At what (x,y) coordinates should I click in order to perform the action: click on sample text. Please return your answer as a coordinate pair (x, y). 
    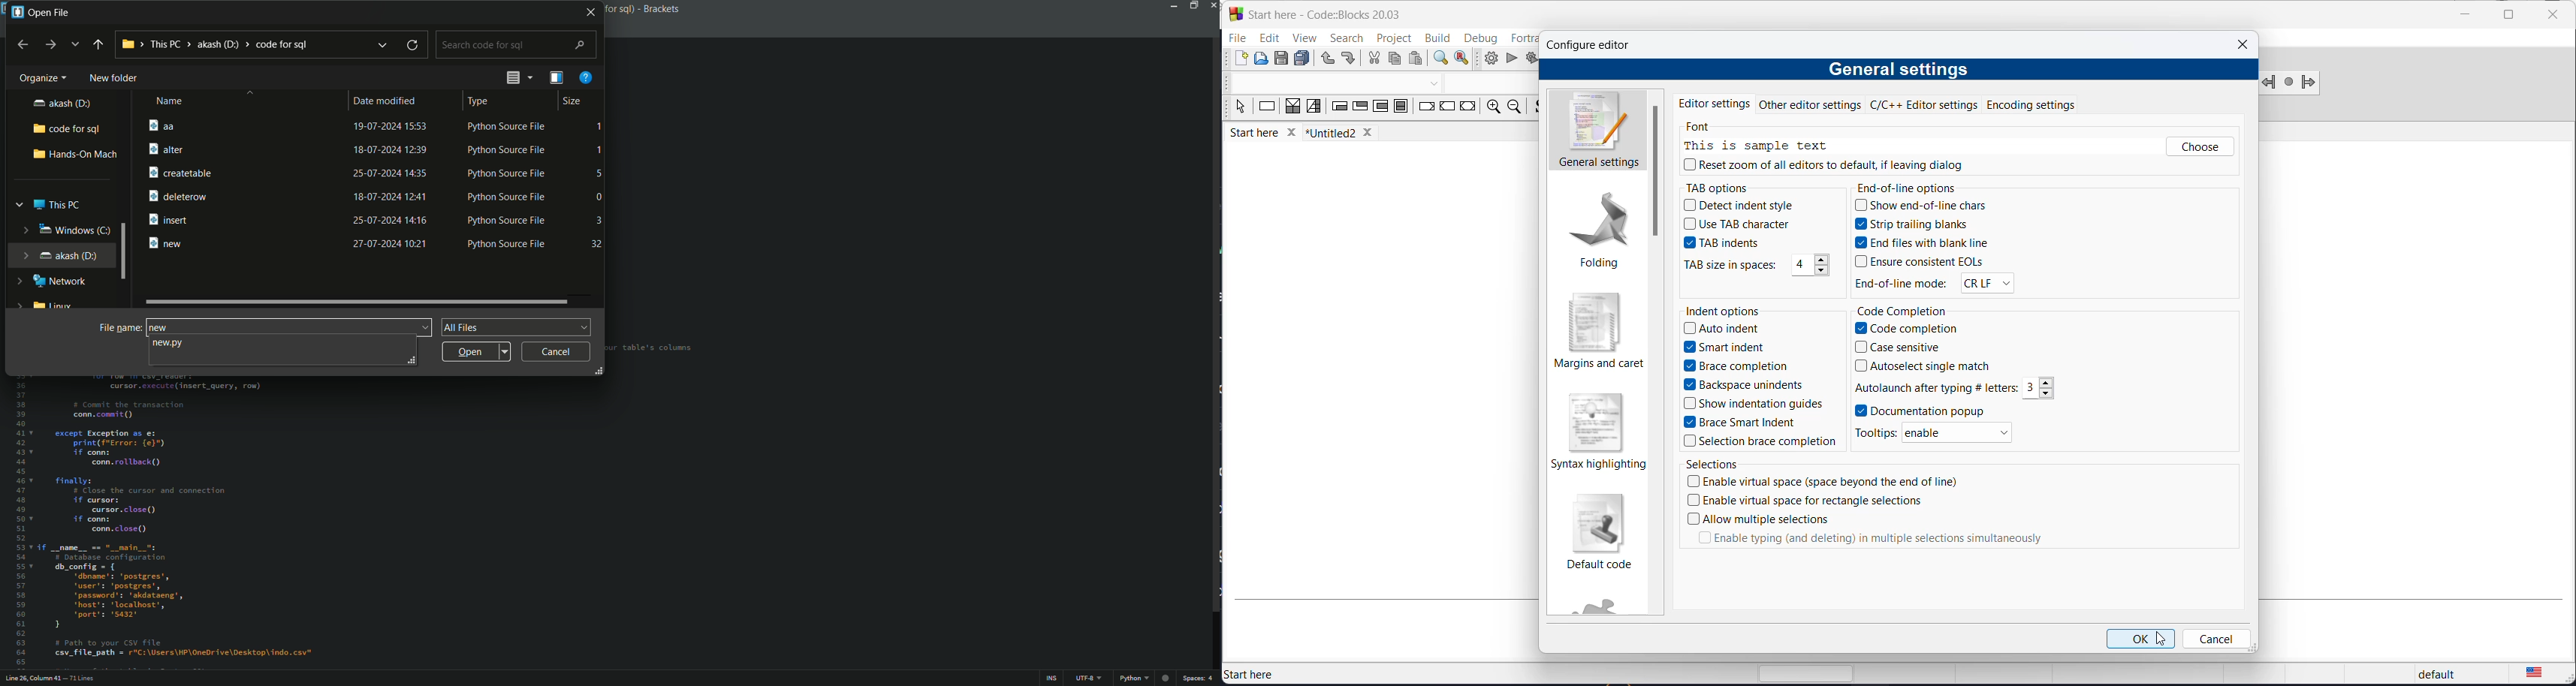
    Looking at the image, I should click on (1756, 146).